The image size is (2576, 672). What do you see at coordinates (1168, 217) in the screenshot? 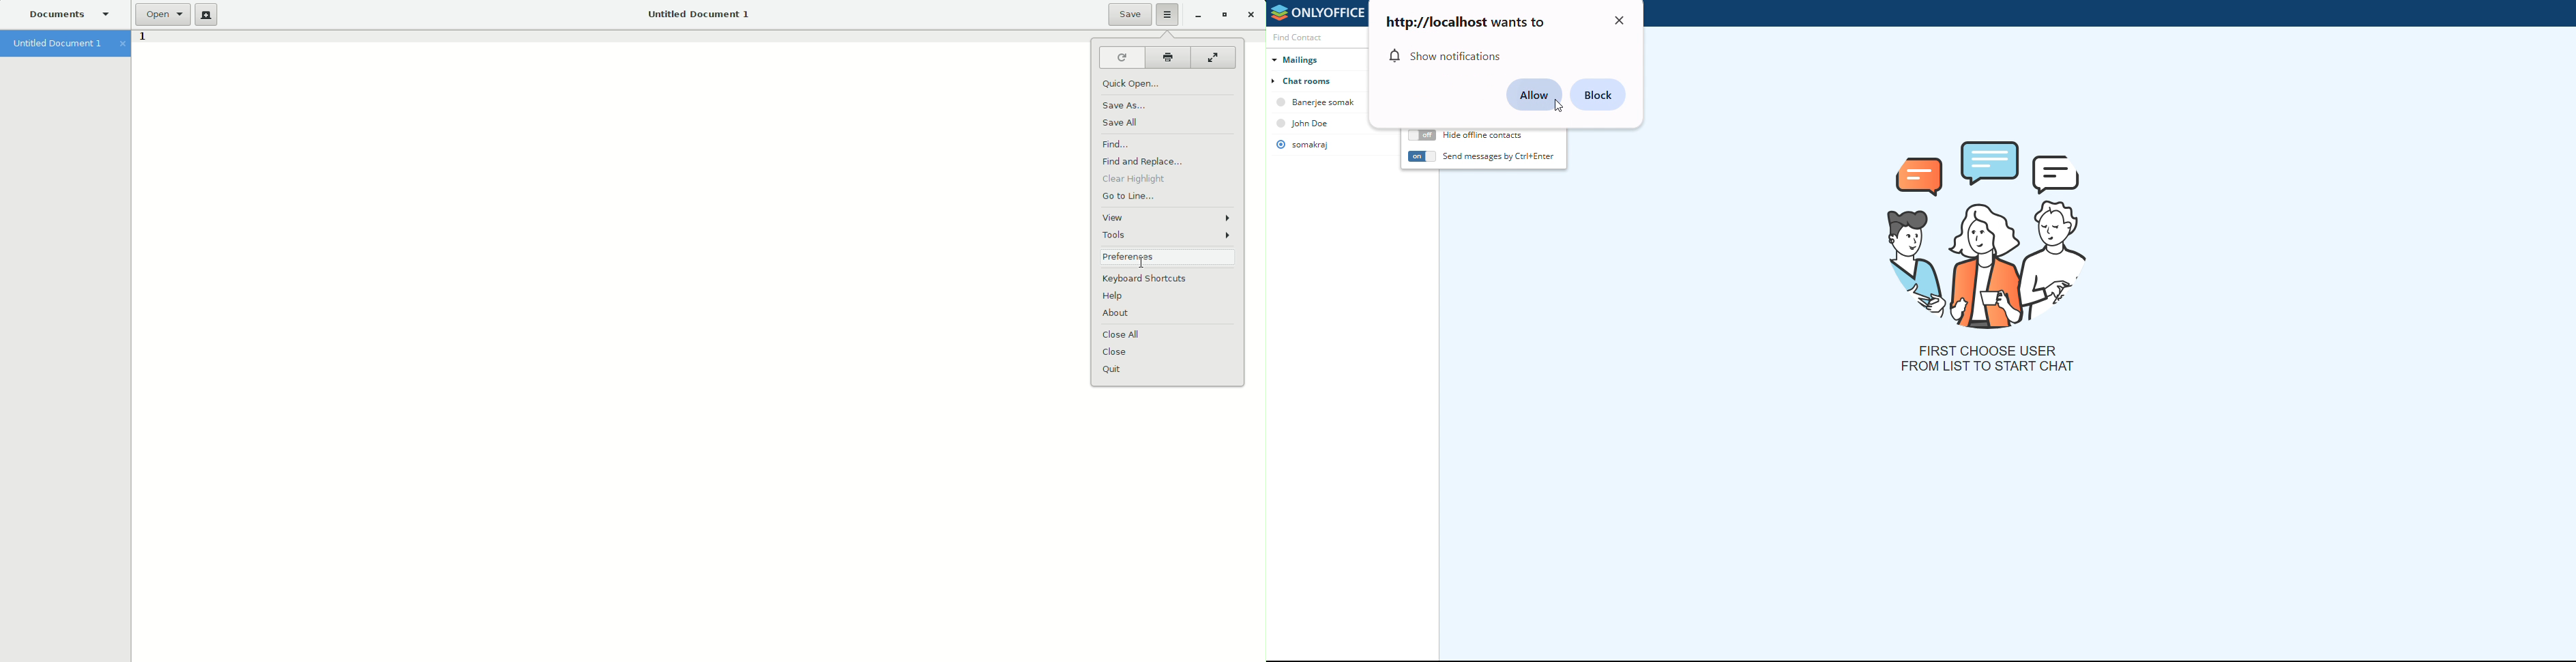
I see `View` at bounding box center [1168, 217].